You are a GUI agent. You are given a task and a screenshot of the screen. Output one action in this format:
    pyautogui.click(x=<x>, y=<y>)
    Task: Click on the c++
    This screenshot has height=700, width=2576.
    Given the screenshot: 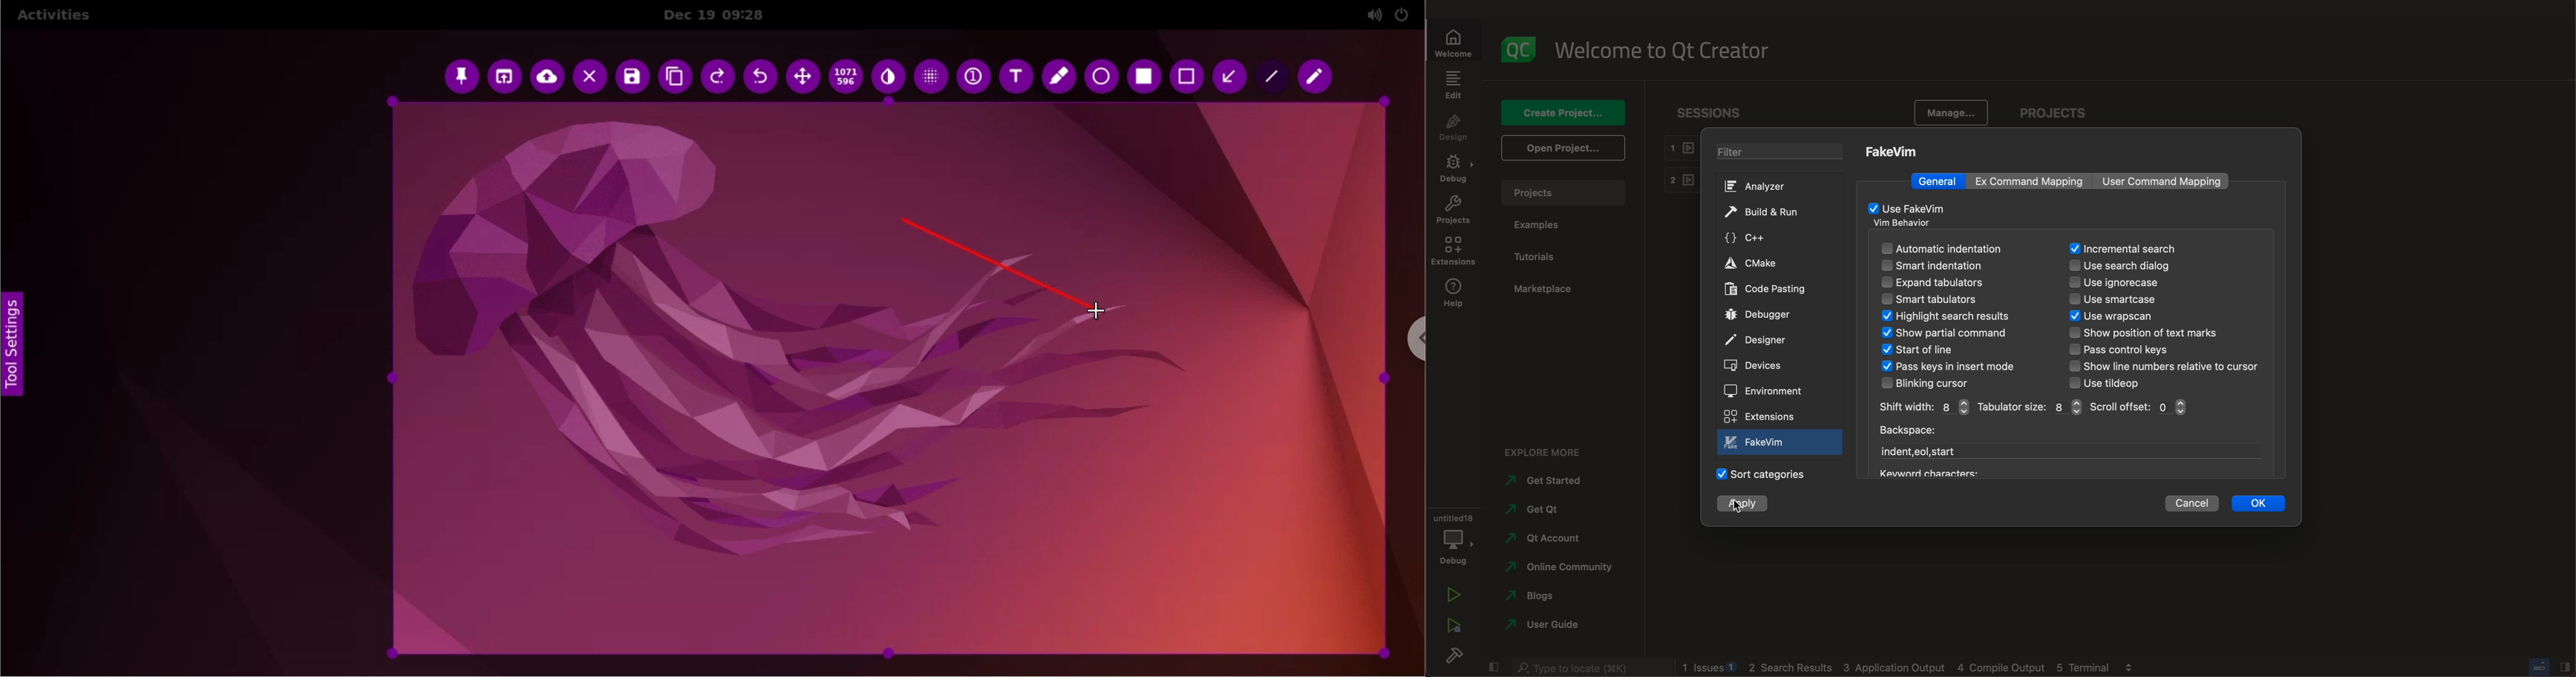 What is the action you would take?
    pyautogui.click(x=1769, y=238)
    